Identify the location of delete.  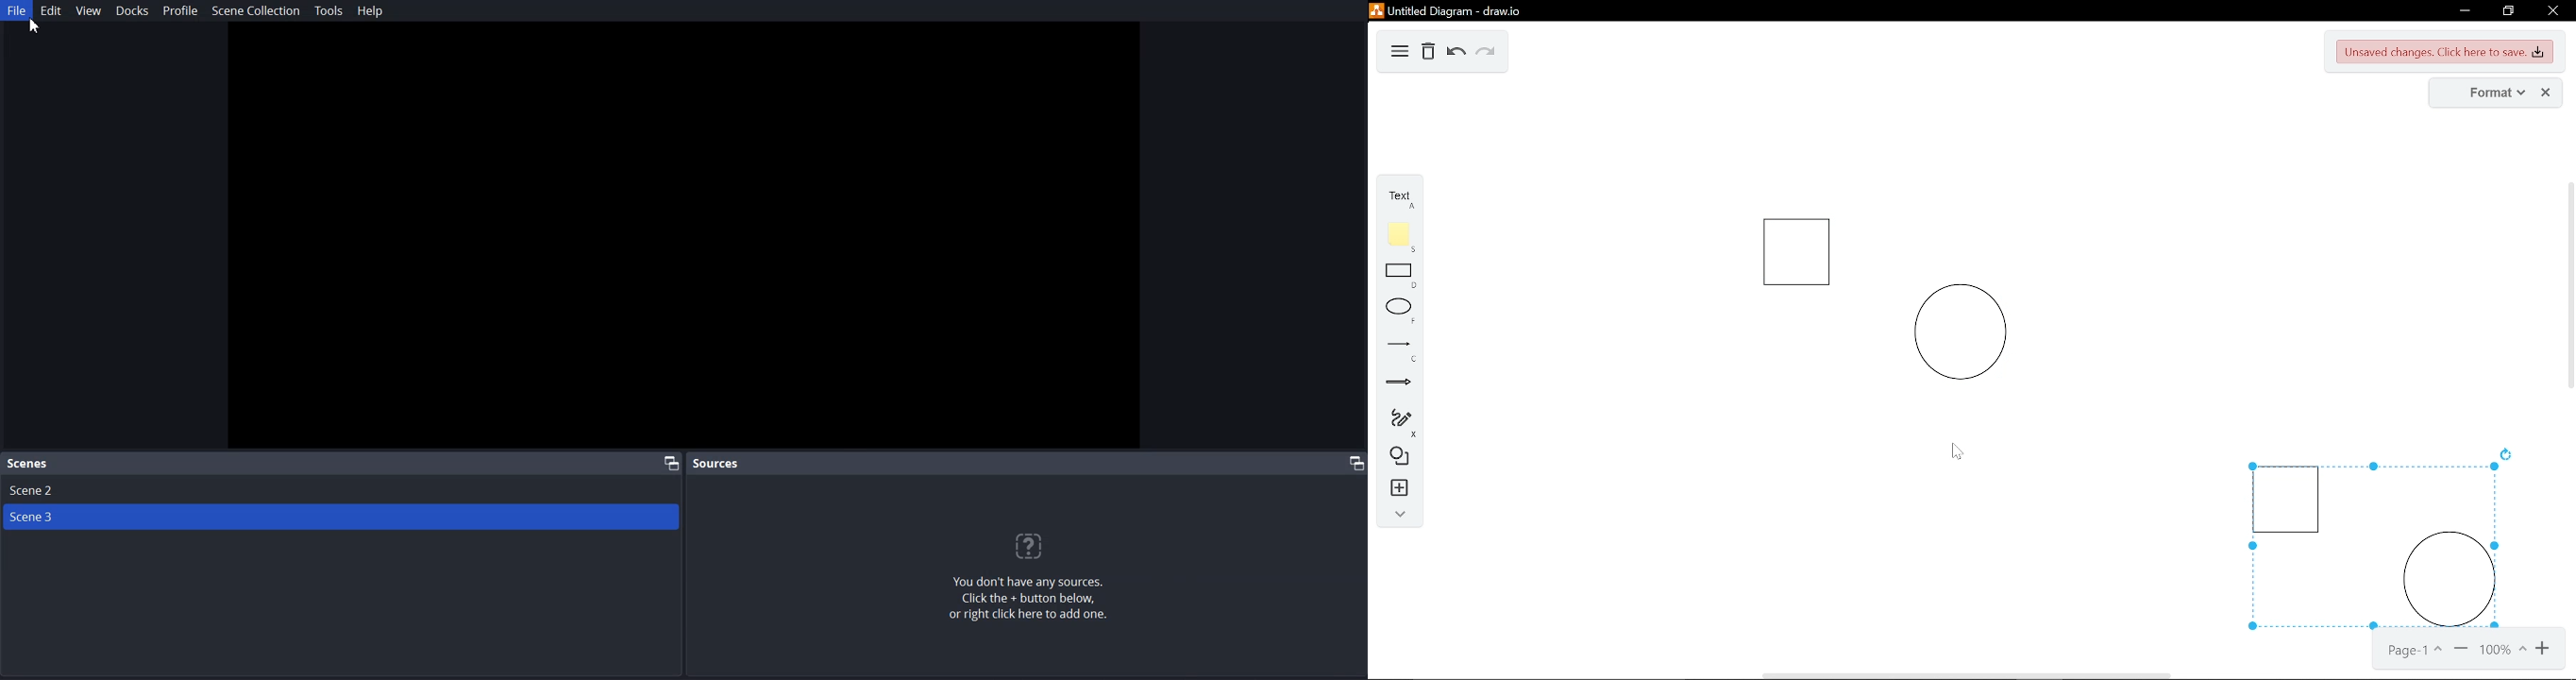
(1428, 53).